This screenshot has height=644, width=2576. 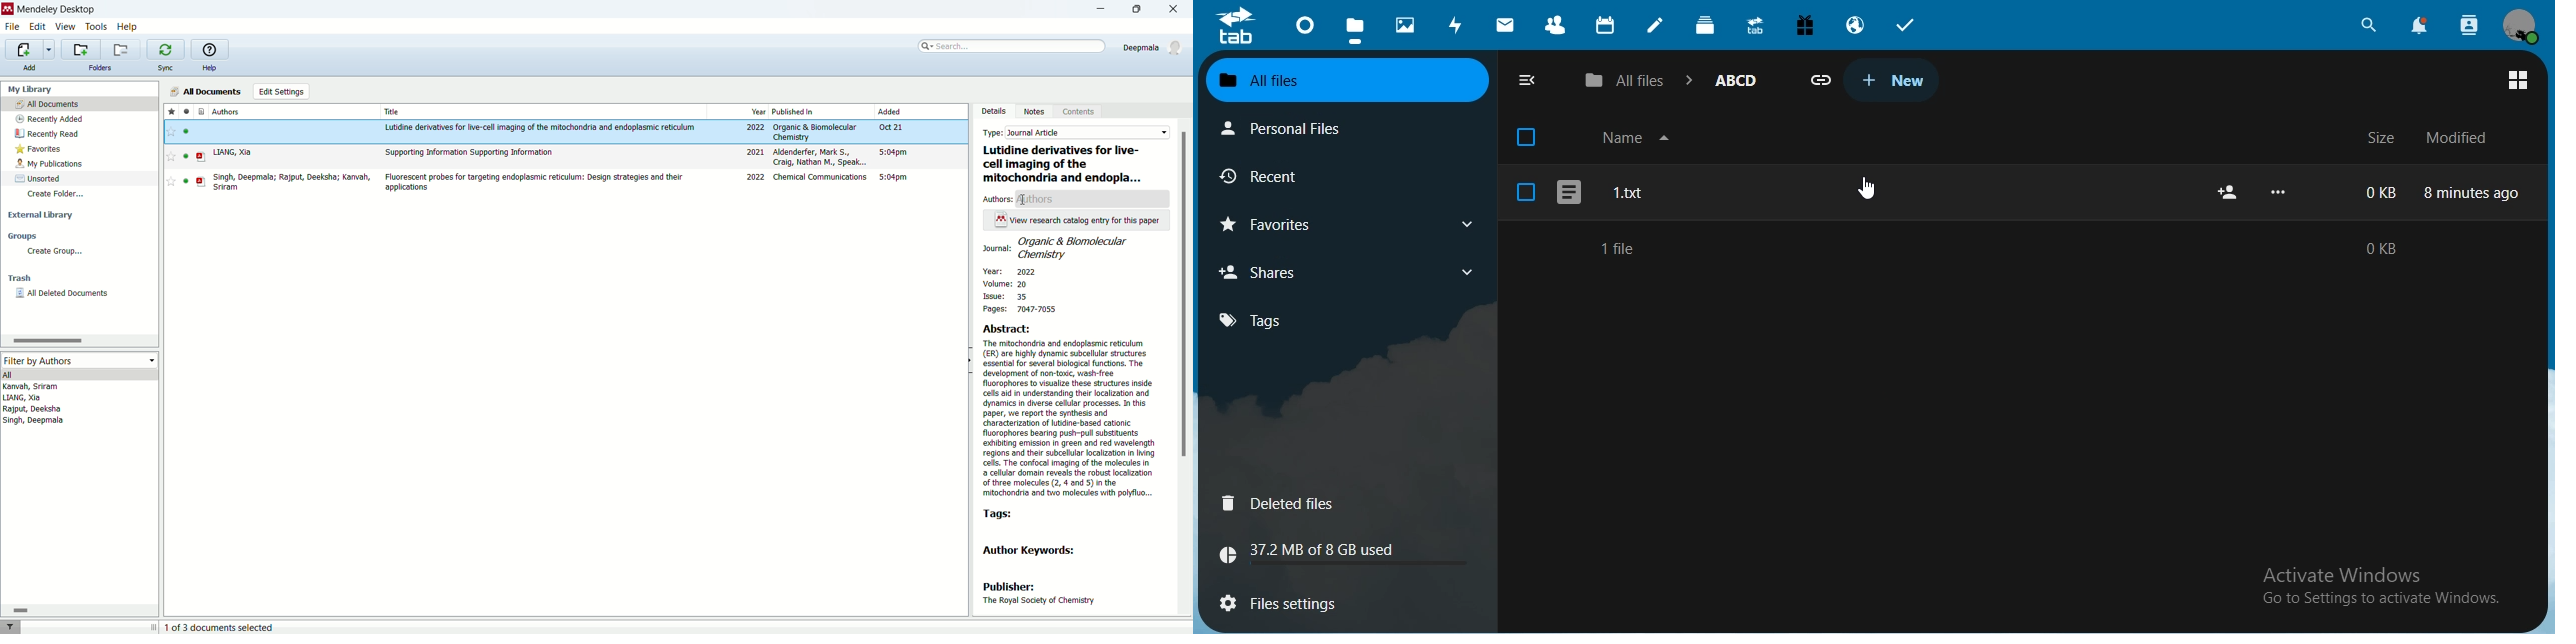 I want to click on modified, so click(x=2454, y=137).